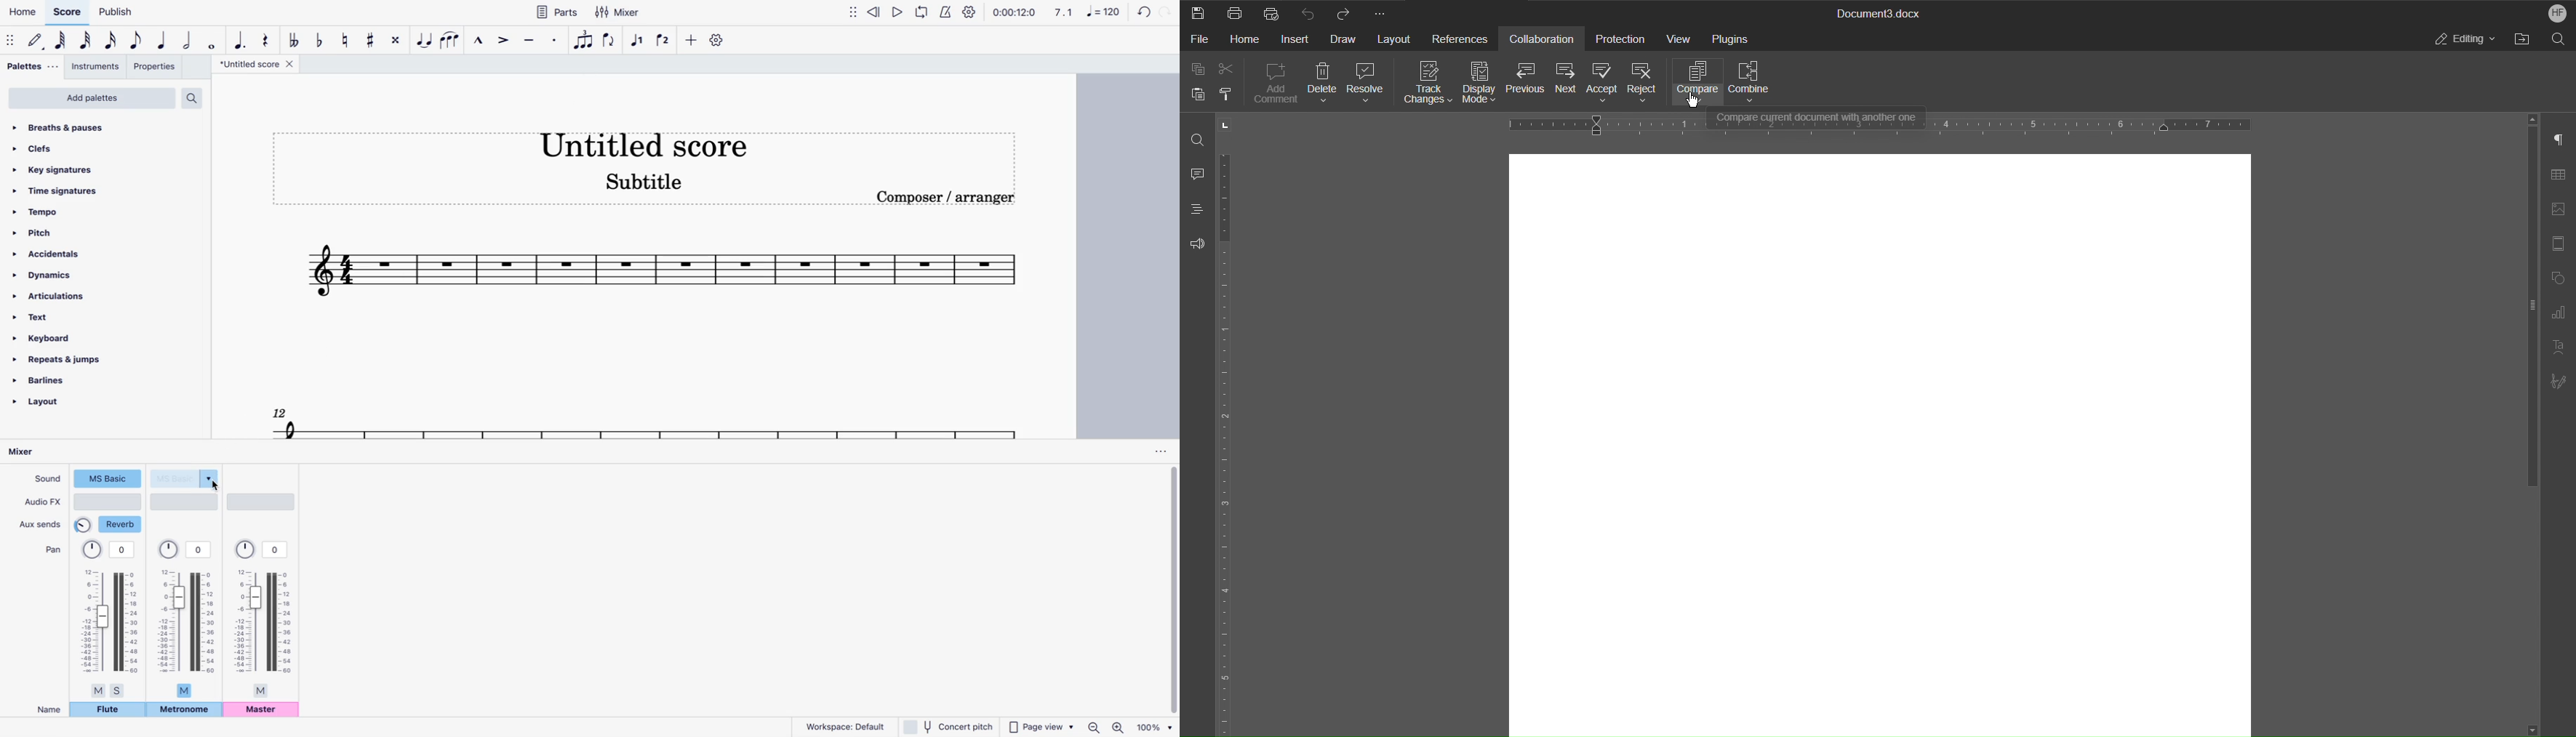  What do you see at coordinates (2557, 14) in the screenshot?
I see `HF` at bounding box center [2557, 14].